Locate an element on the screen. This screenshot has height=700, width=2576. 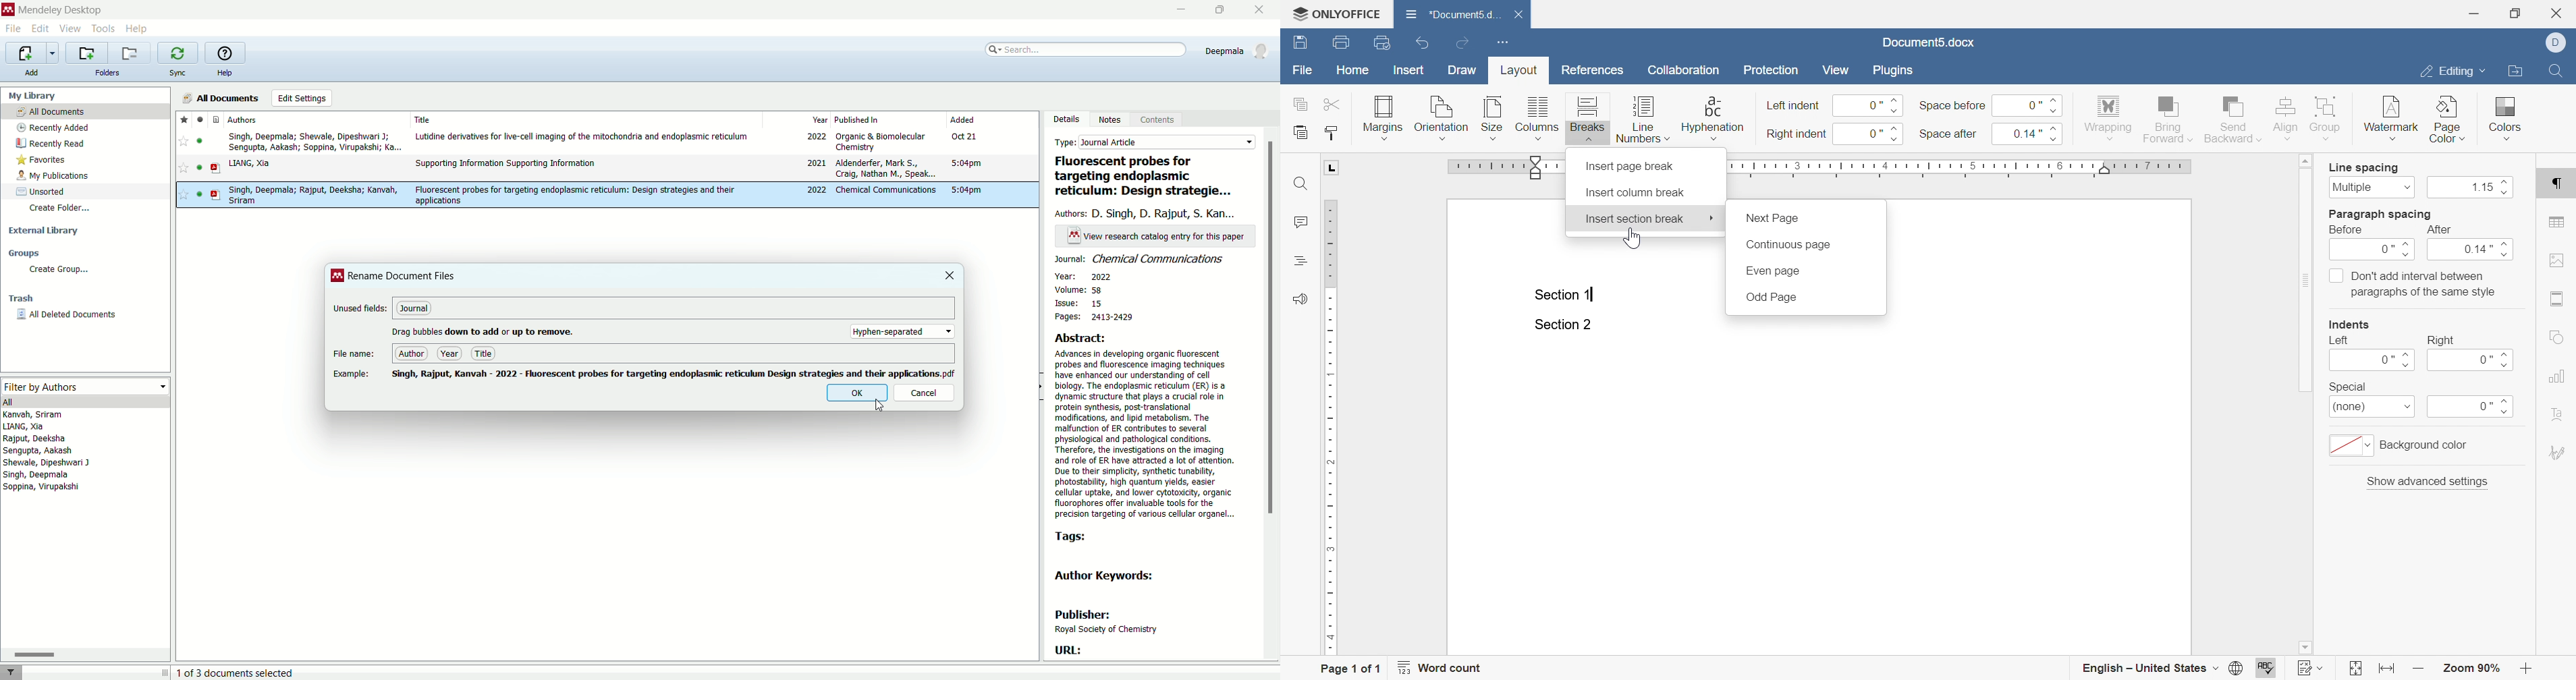
0 is located at coordinates (1872, 134).